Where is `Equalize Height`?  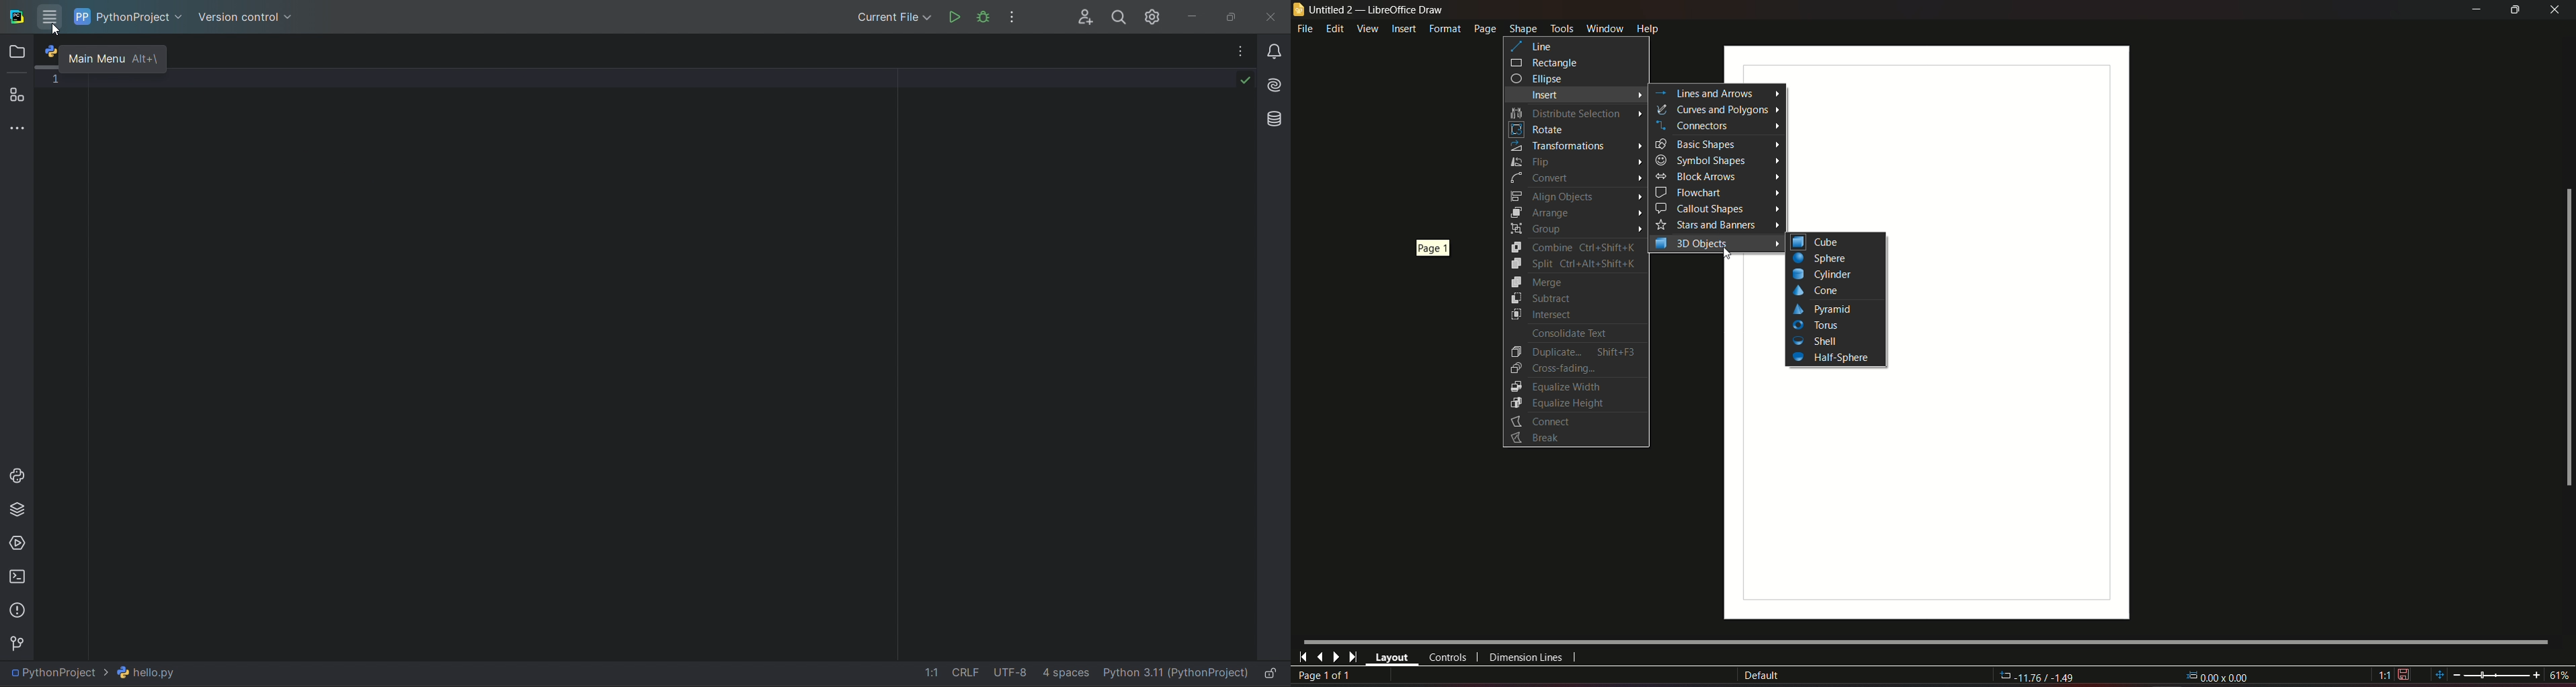
Equalize Height is located at coordinates (1557, 402).